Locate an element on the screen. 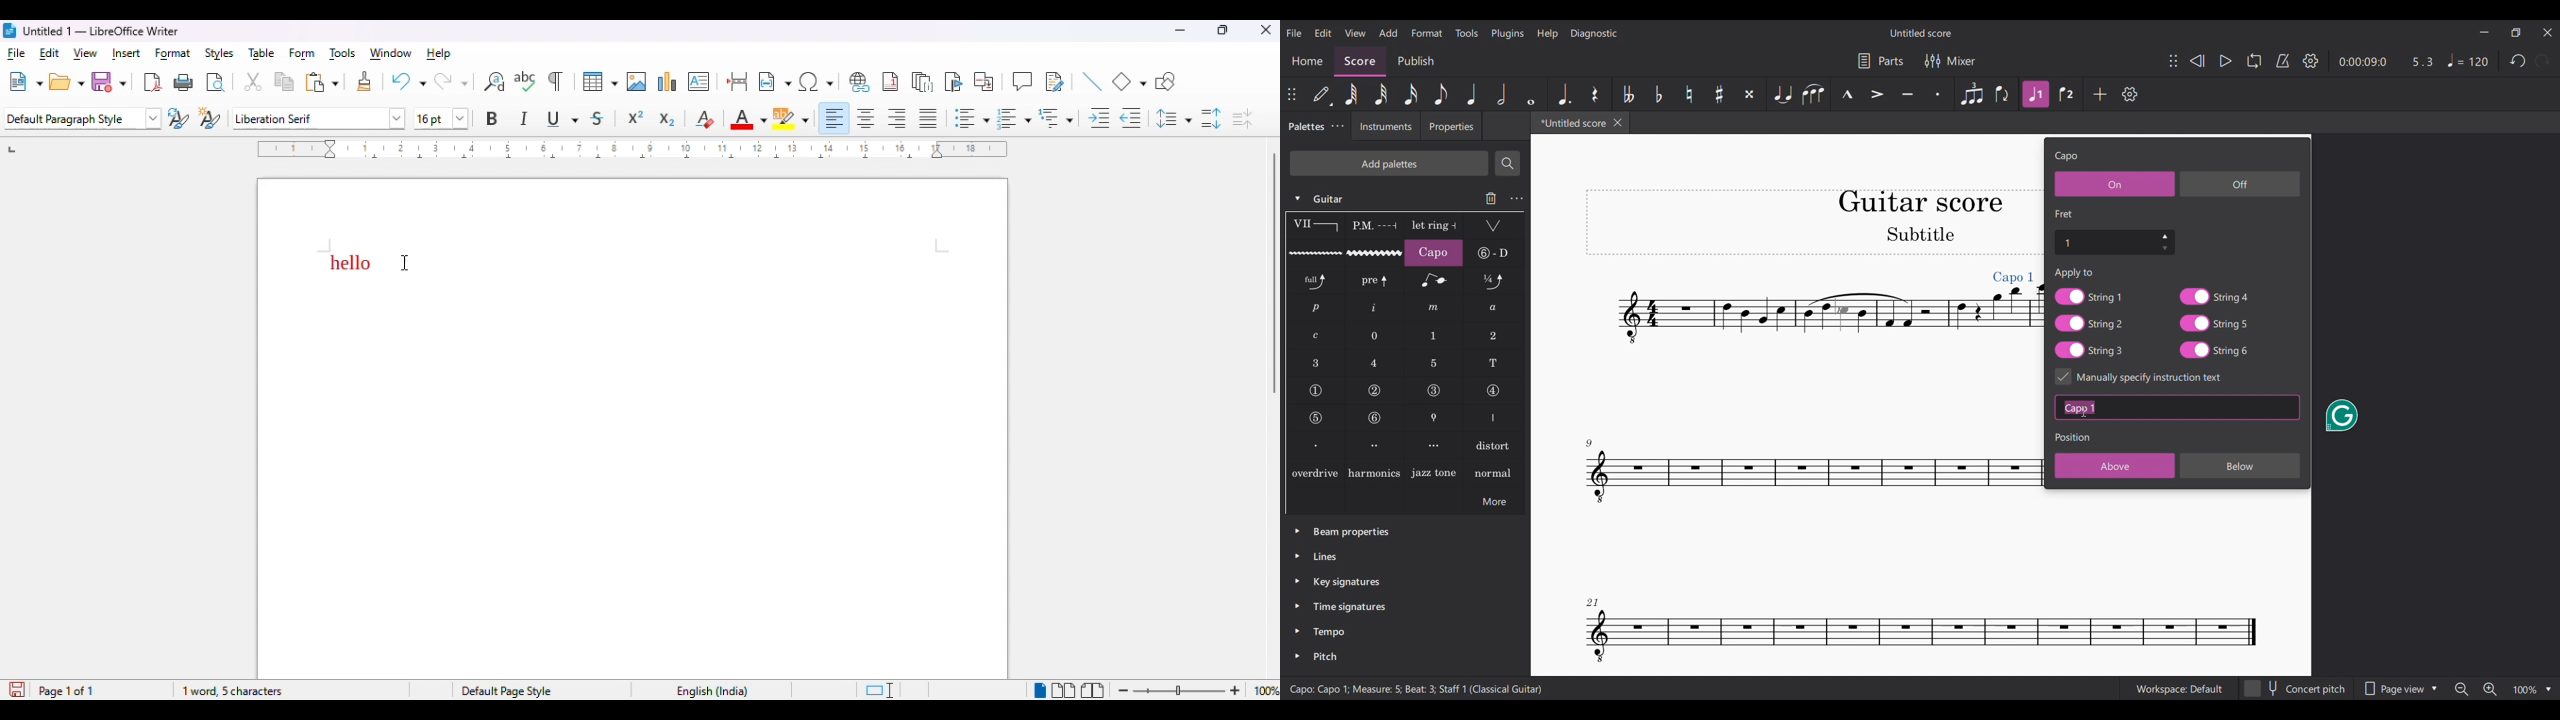 This screenshot has width=2576, height=728. Standard bend is located at coordinates (1316, 281).